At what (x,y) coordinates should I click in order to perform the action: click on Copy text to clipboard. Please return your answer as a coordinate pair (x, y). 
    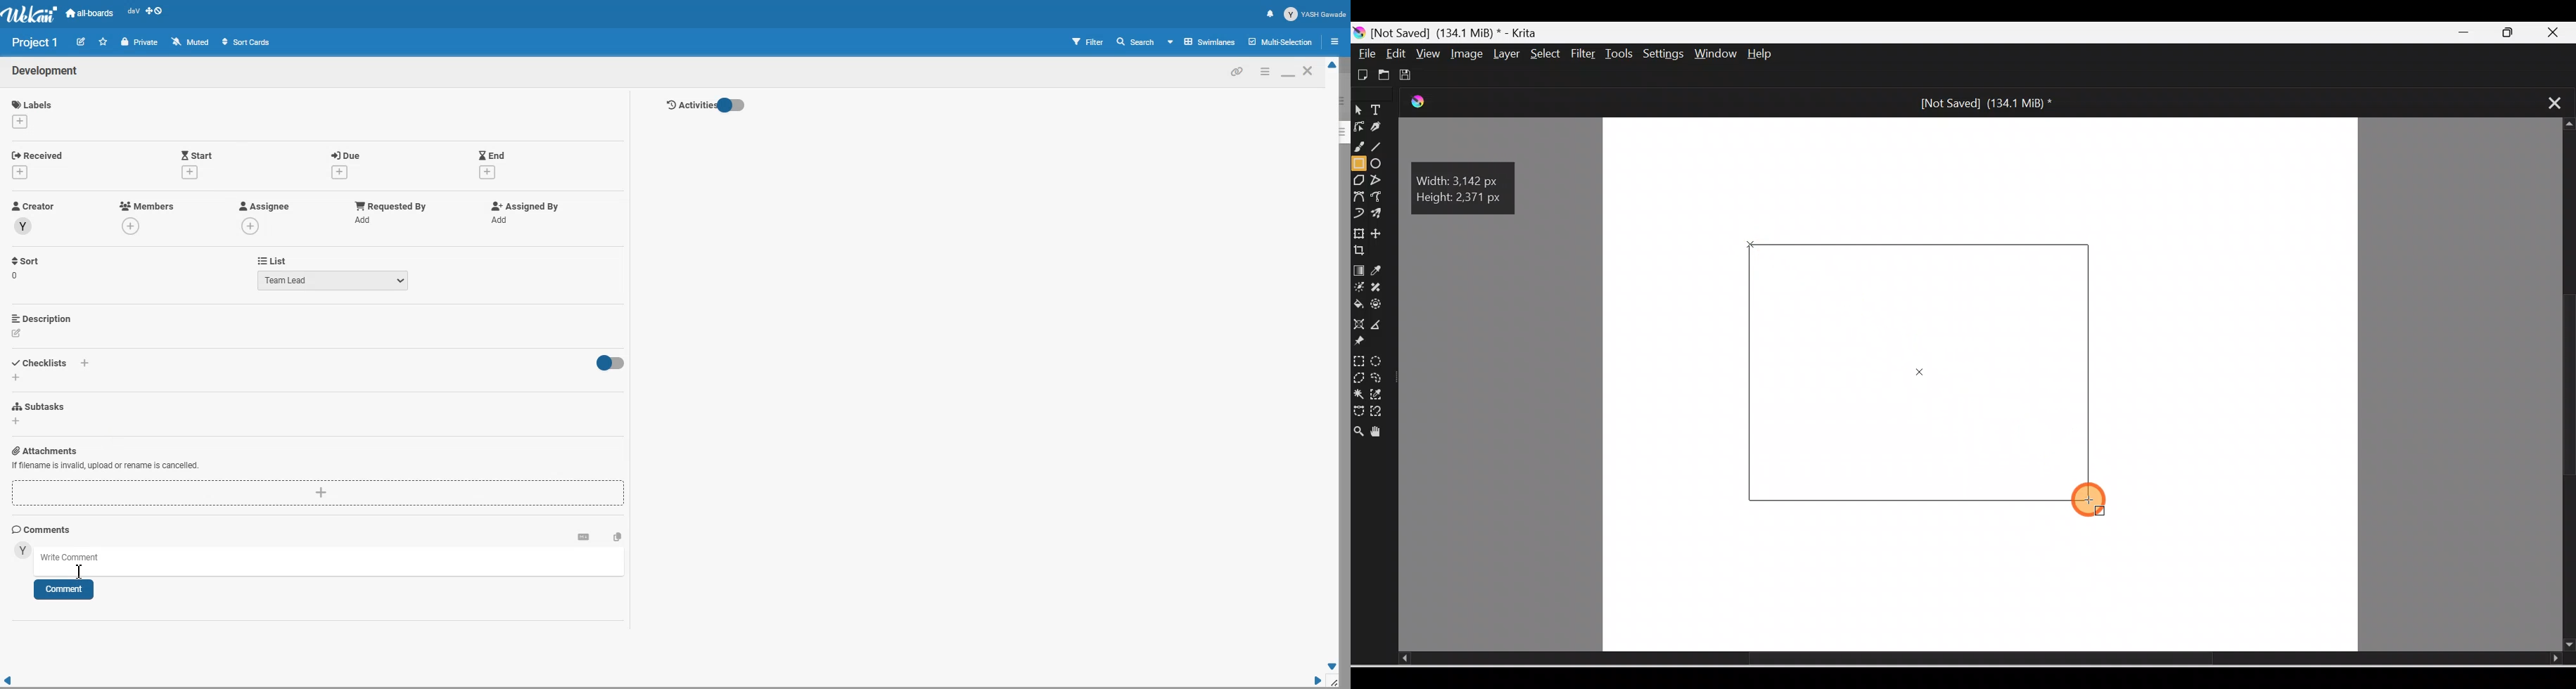
    Looking at the image, I should click on (618, 536).